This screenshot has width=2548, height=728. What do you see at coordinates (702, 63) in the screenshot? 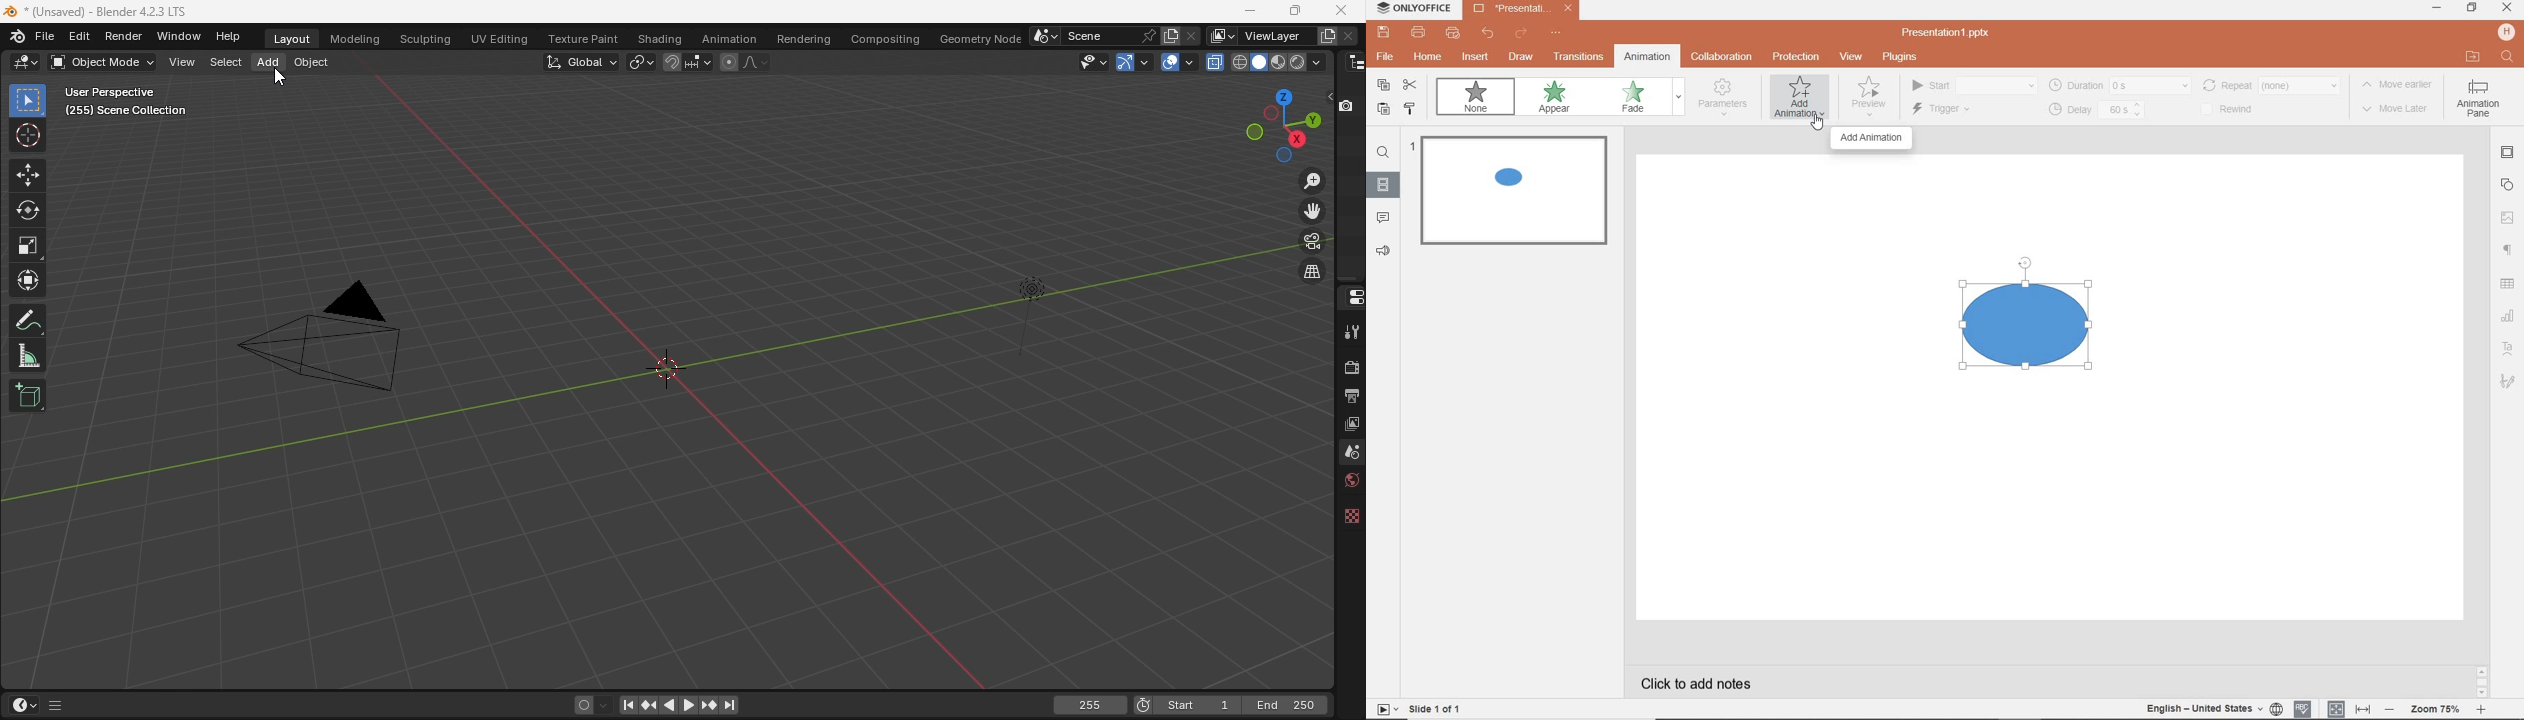
I see `Snapping` at bounding box center [702, 63].